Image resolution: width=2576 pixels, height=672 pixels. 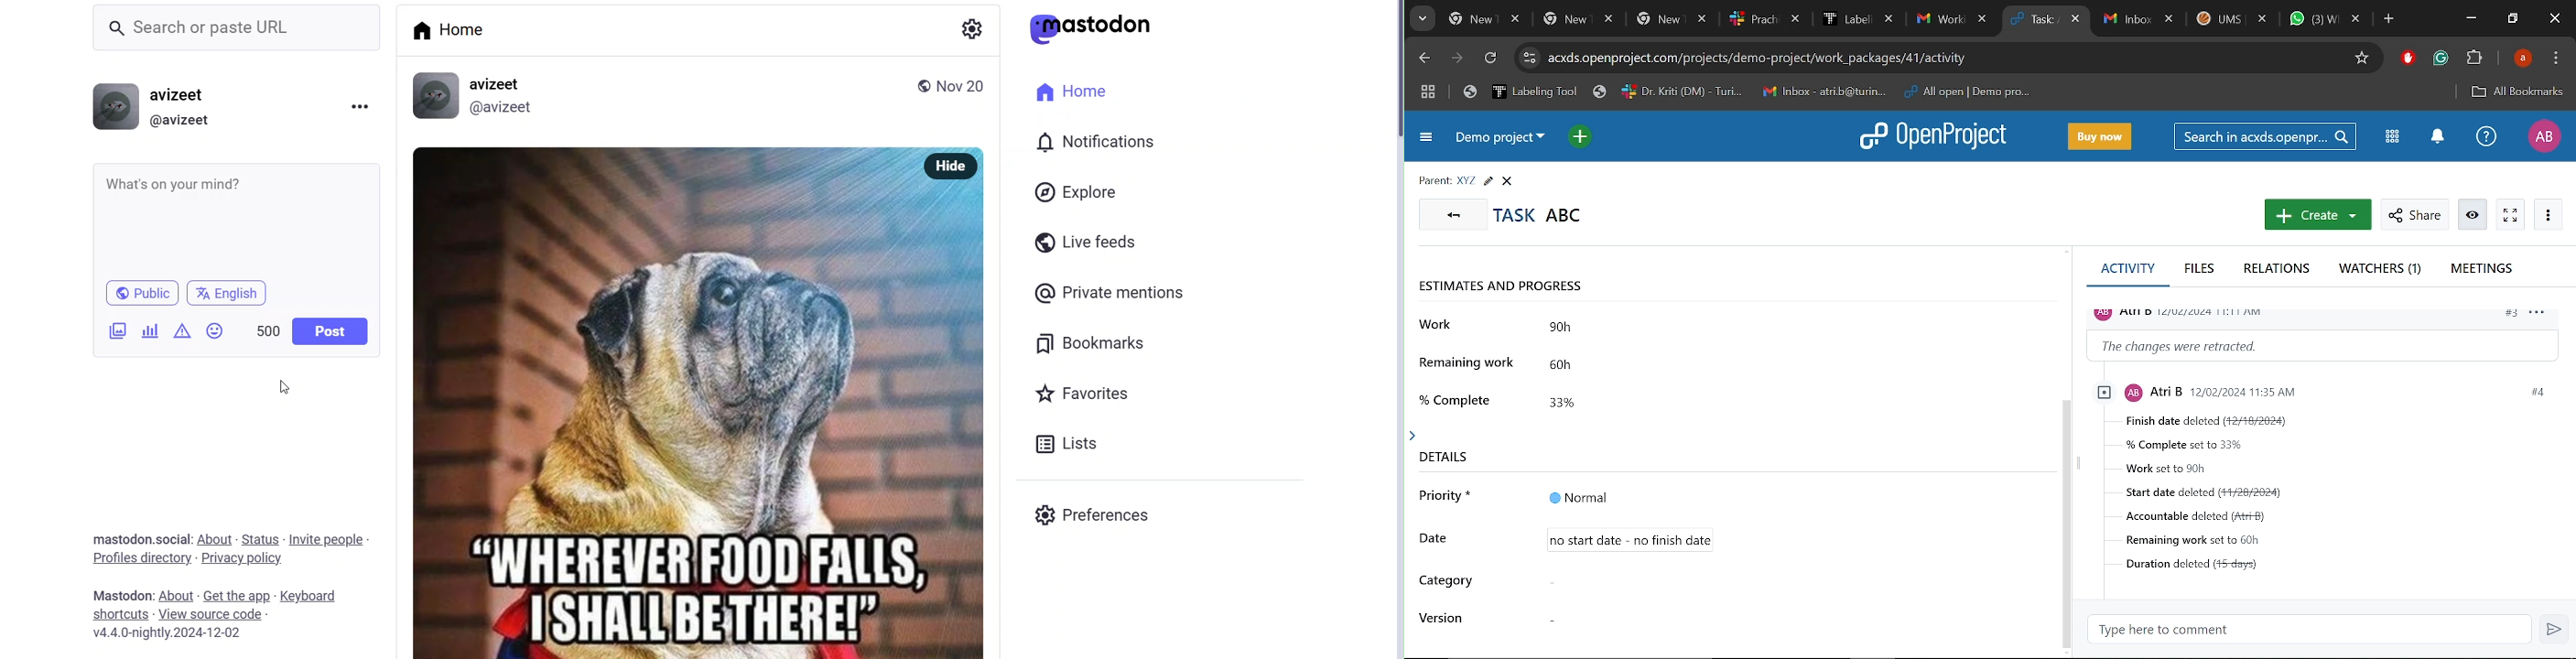 I want to click on Cursor, so click(x=1542, y=542).